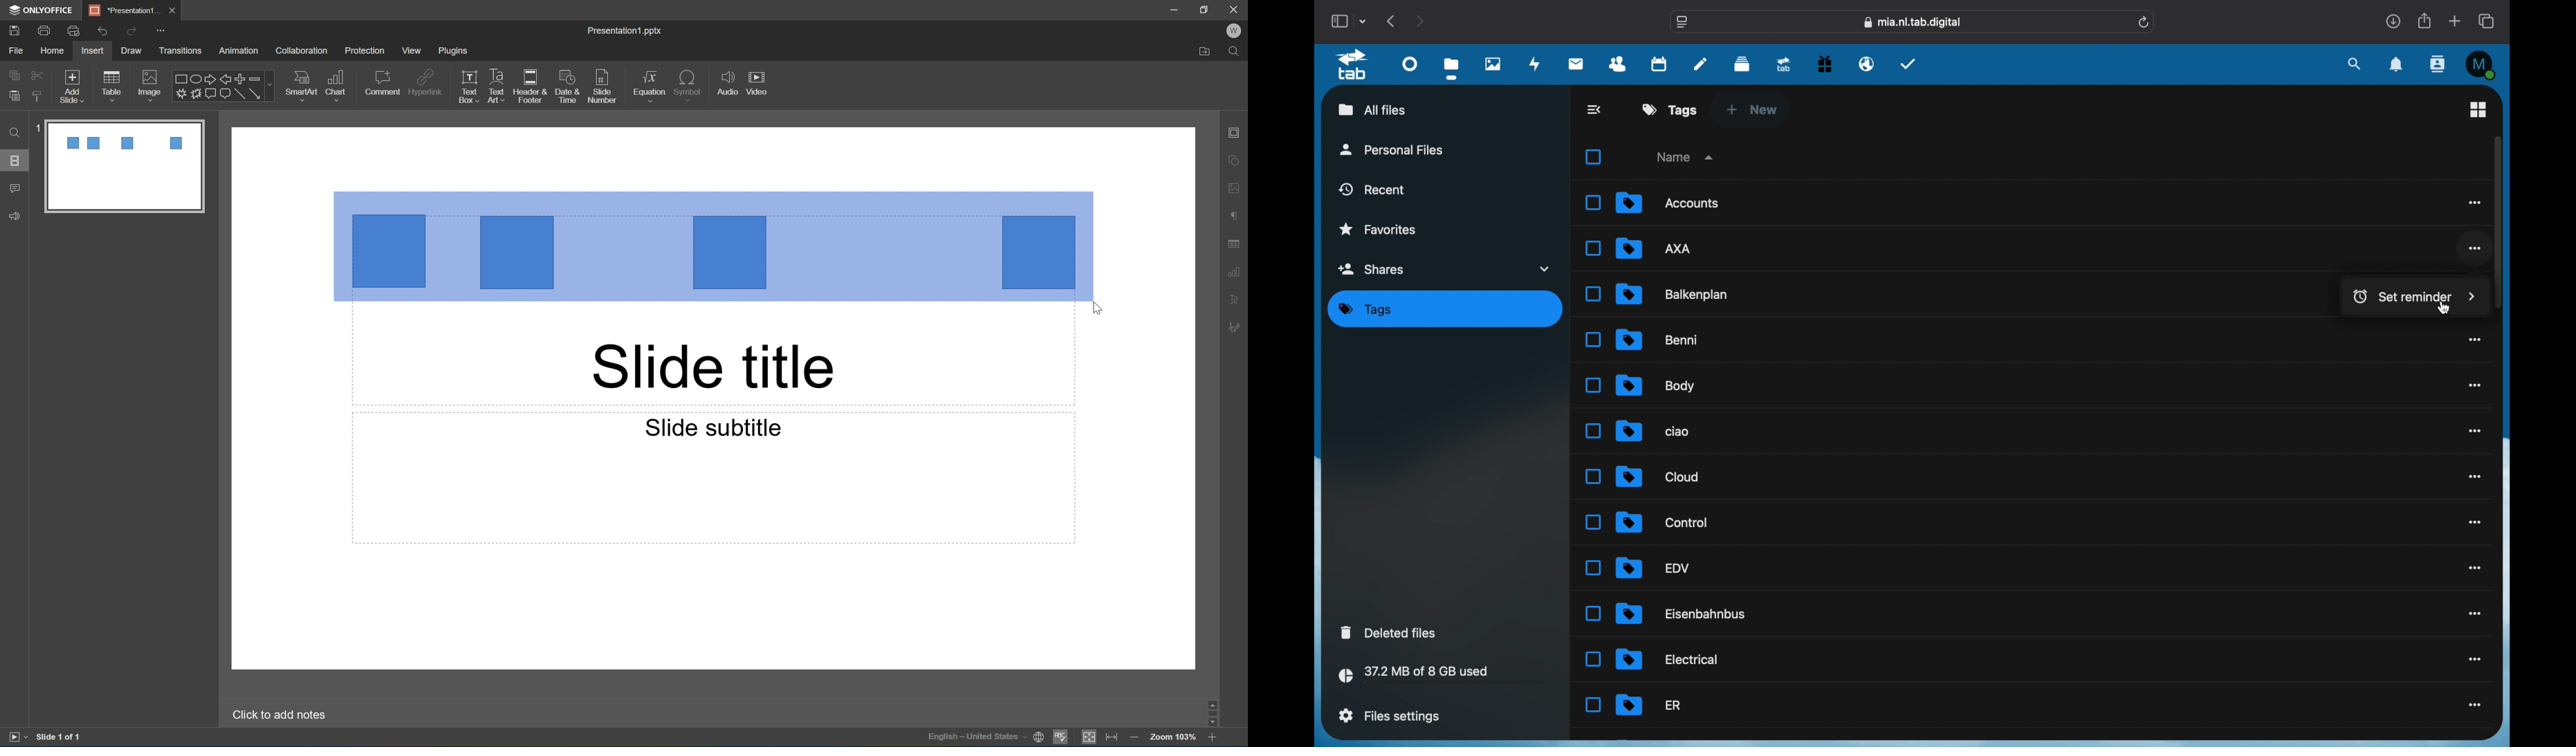 The image size is (2576, 756). Describe the element at coordinates (455, 51) in the screenshot. I see `plugins` at that location.